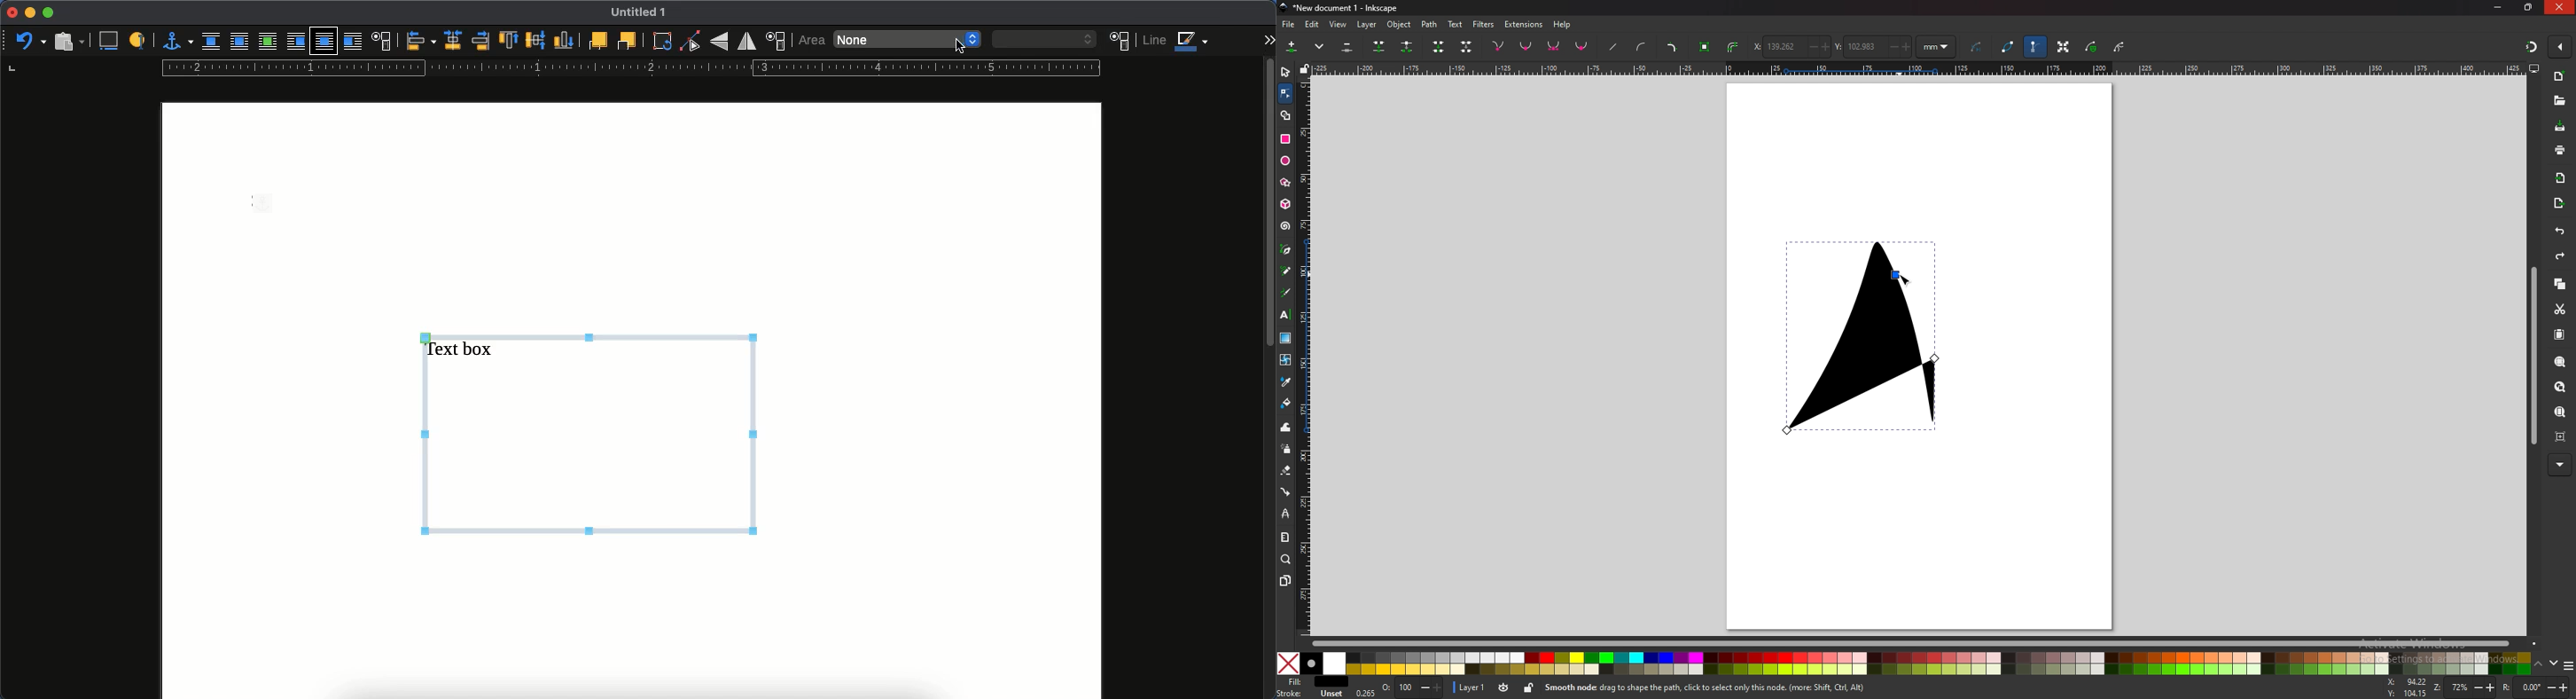  Describe the element at coordinates (1348, 46) in the screenshot. I see `delete selected nodes` at that location.